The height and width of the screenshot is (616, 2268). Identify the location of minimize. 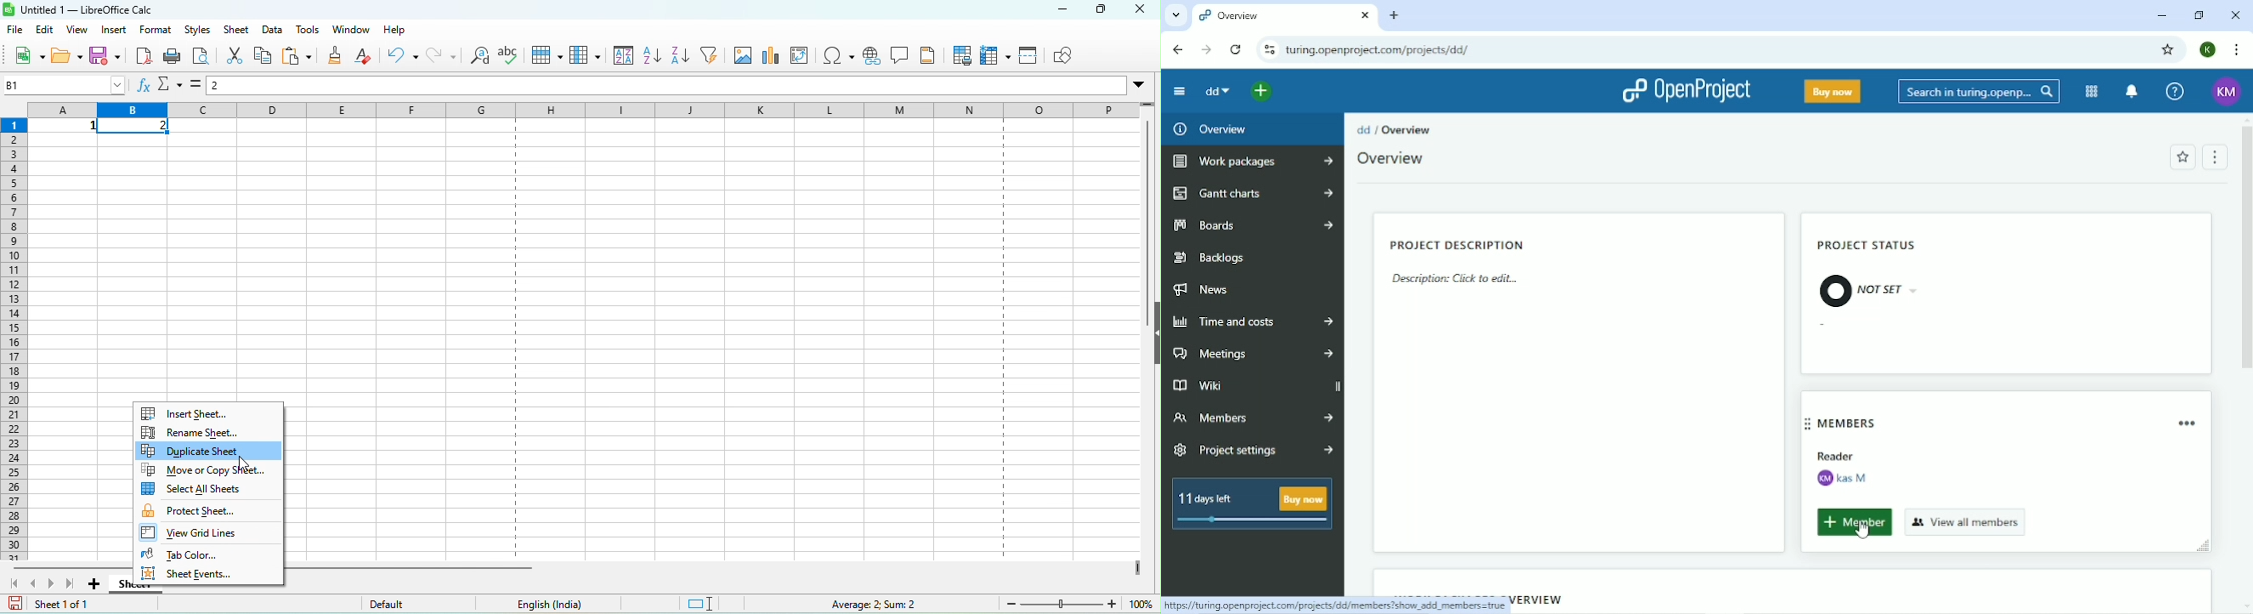
(1048, 9).